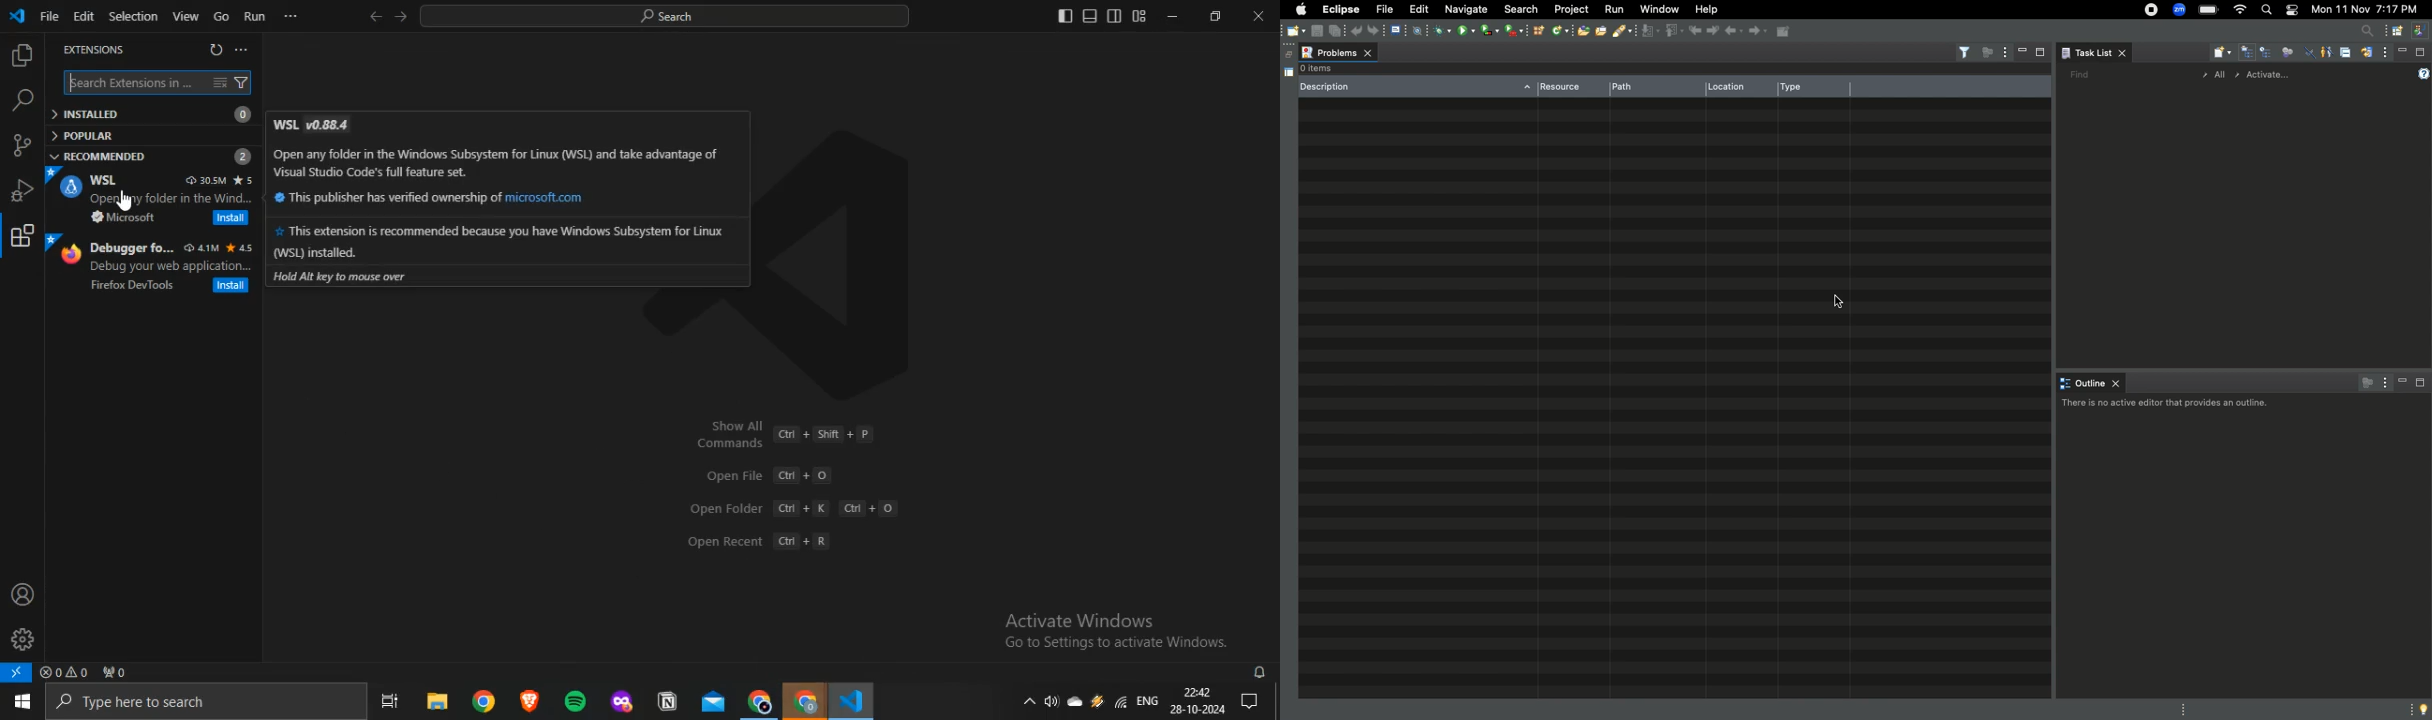 This screenshot has width=2436, height=728. Describe the element at coordinates (132, 83) in the screenshot. I see `Search Extensions in ...` at that location.